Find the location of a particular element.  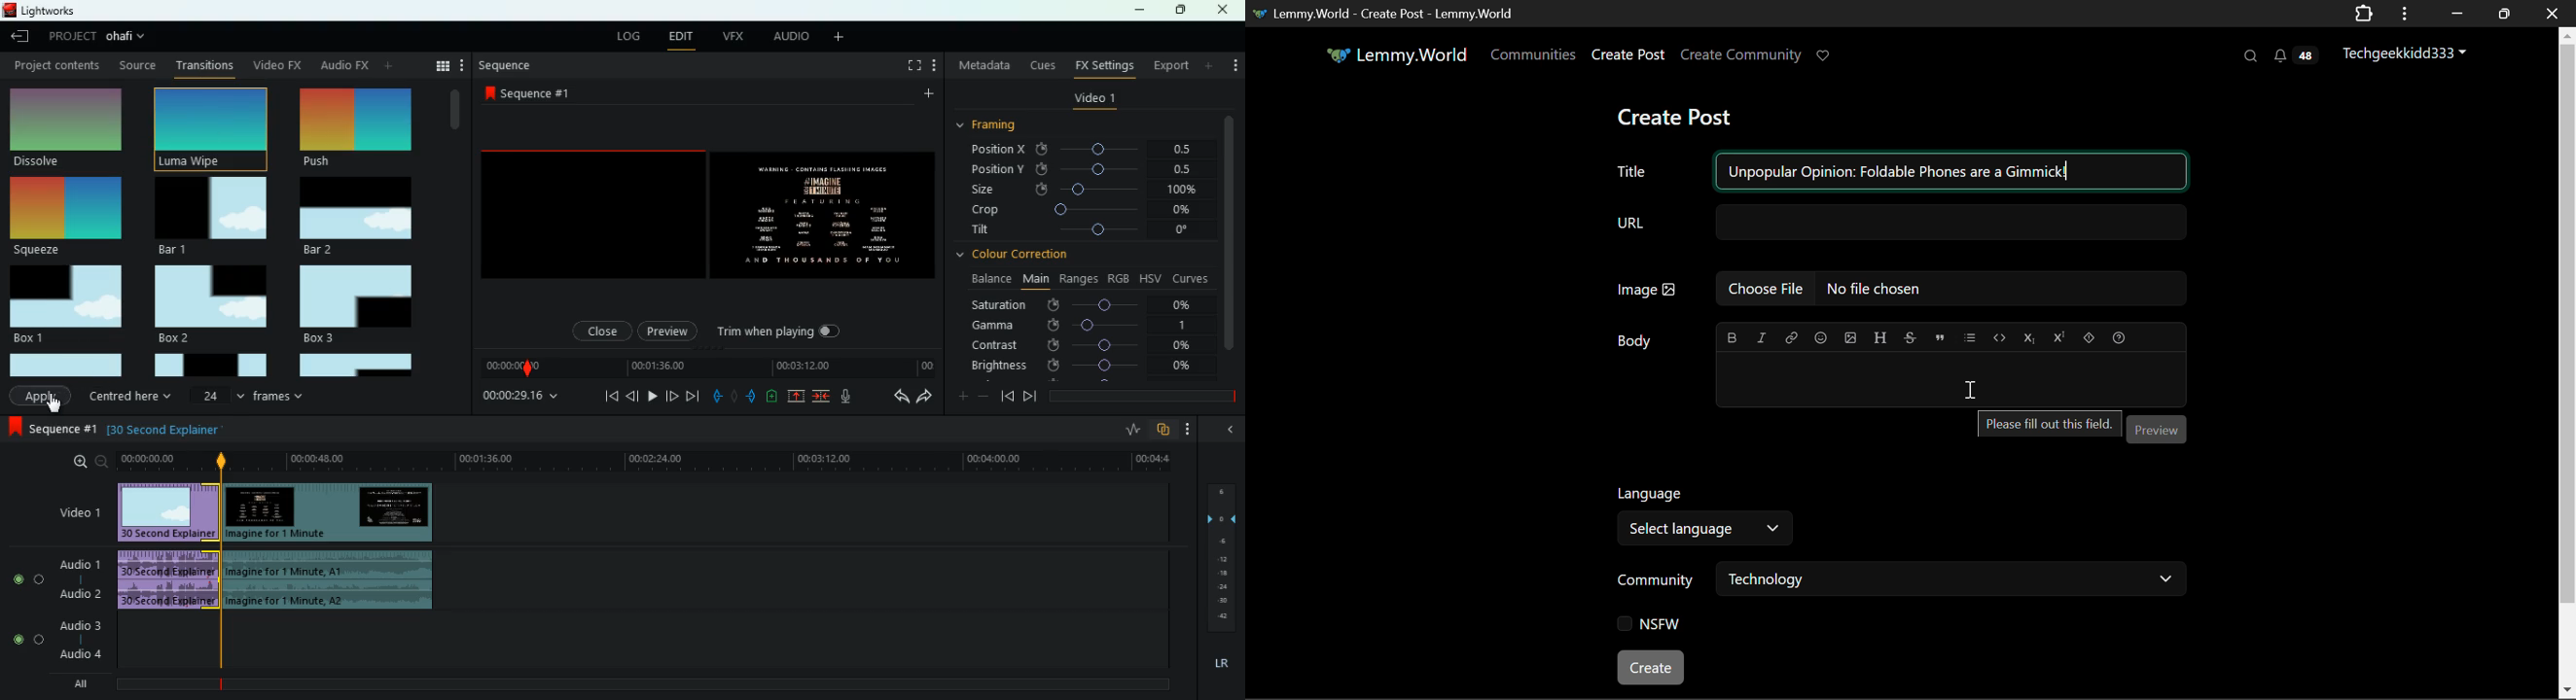

curves is located at coordinates (1193, 277).